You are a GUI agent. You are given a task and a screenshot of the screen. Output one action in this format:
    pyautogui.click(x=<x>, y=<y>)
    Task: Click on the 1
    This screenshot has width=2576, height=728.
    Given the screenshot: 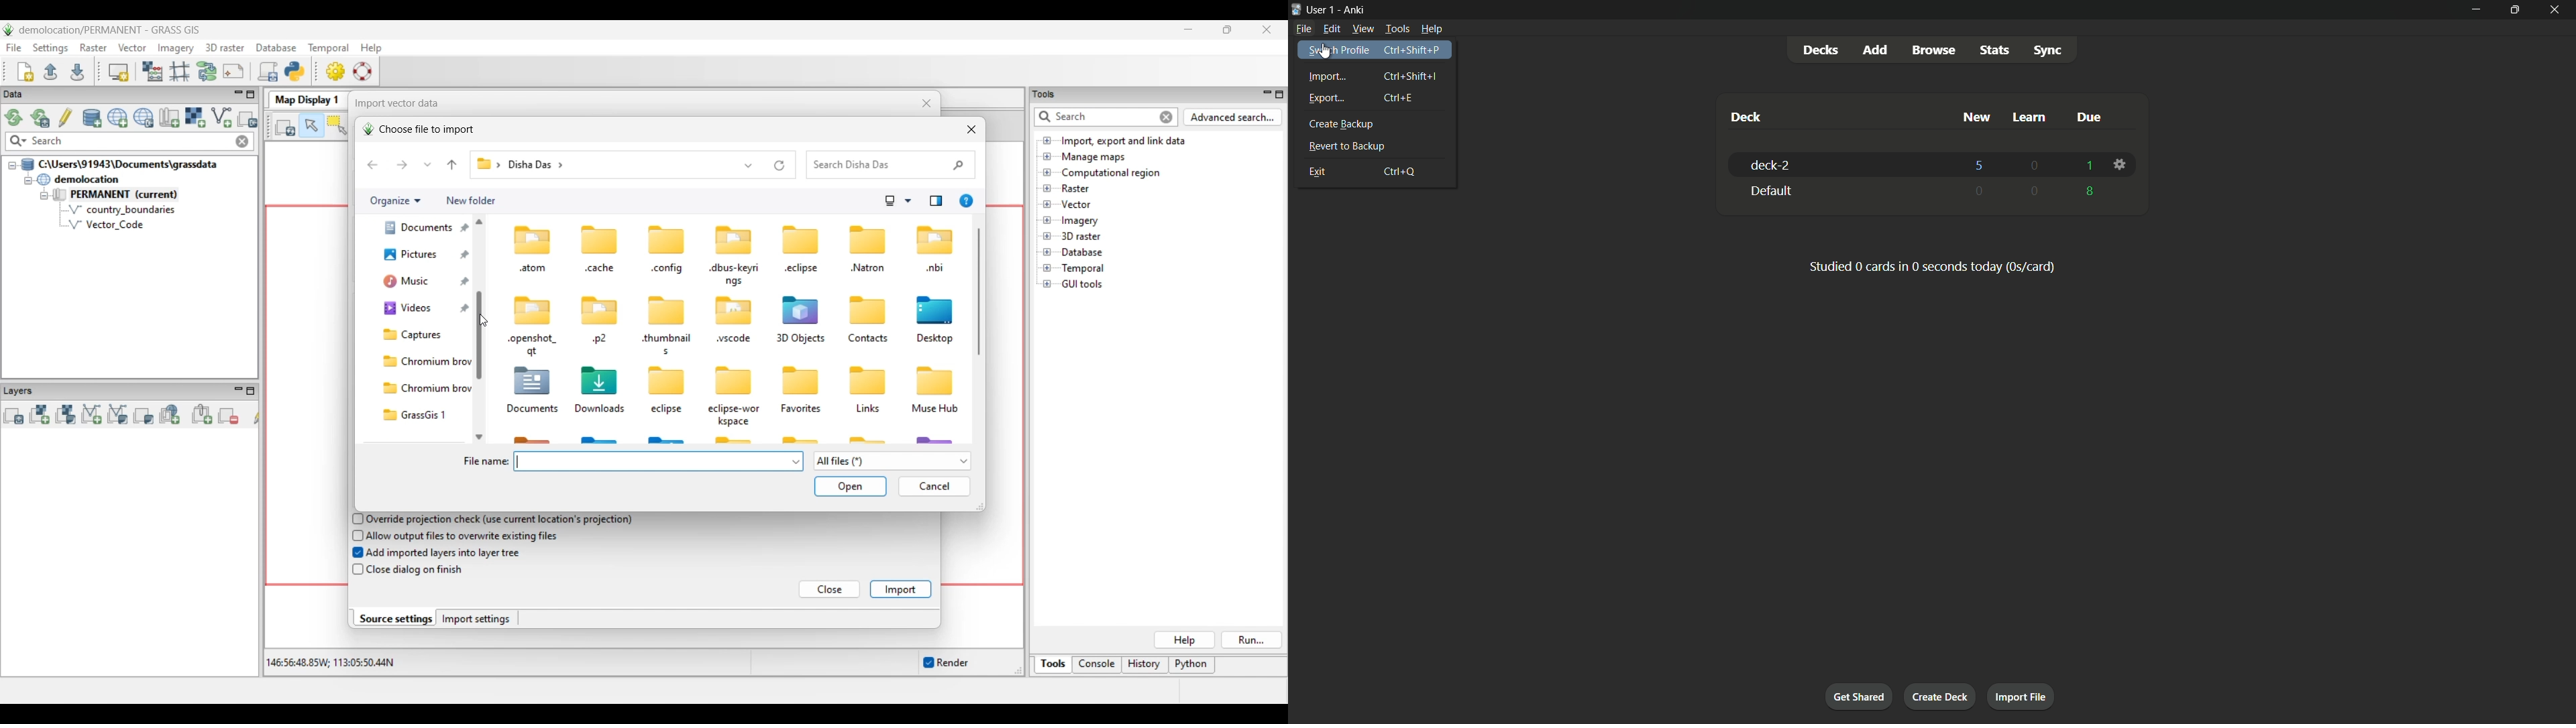 What is the action you would take?
    pyautogui.click(x=2087, y=166)
    